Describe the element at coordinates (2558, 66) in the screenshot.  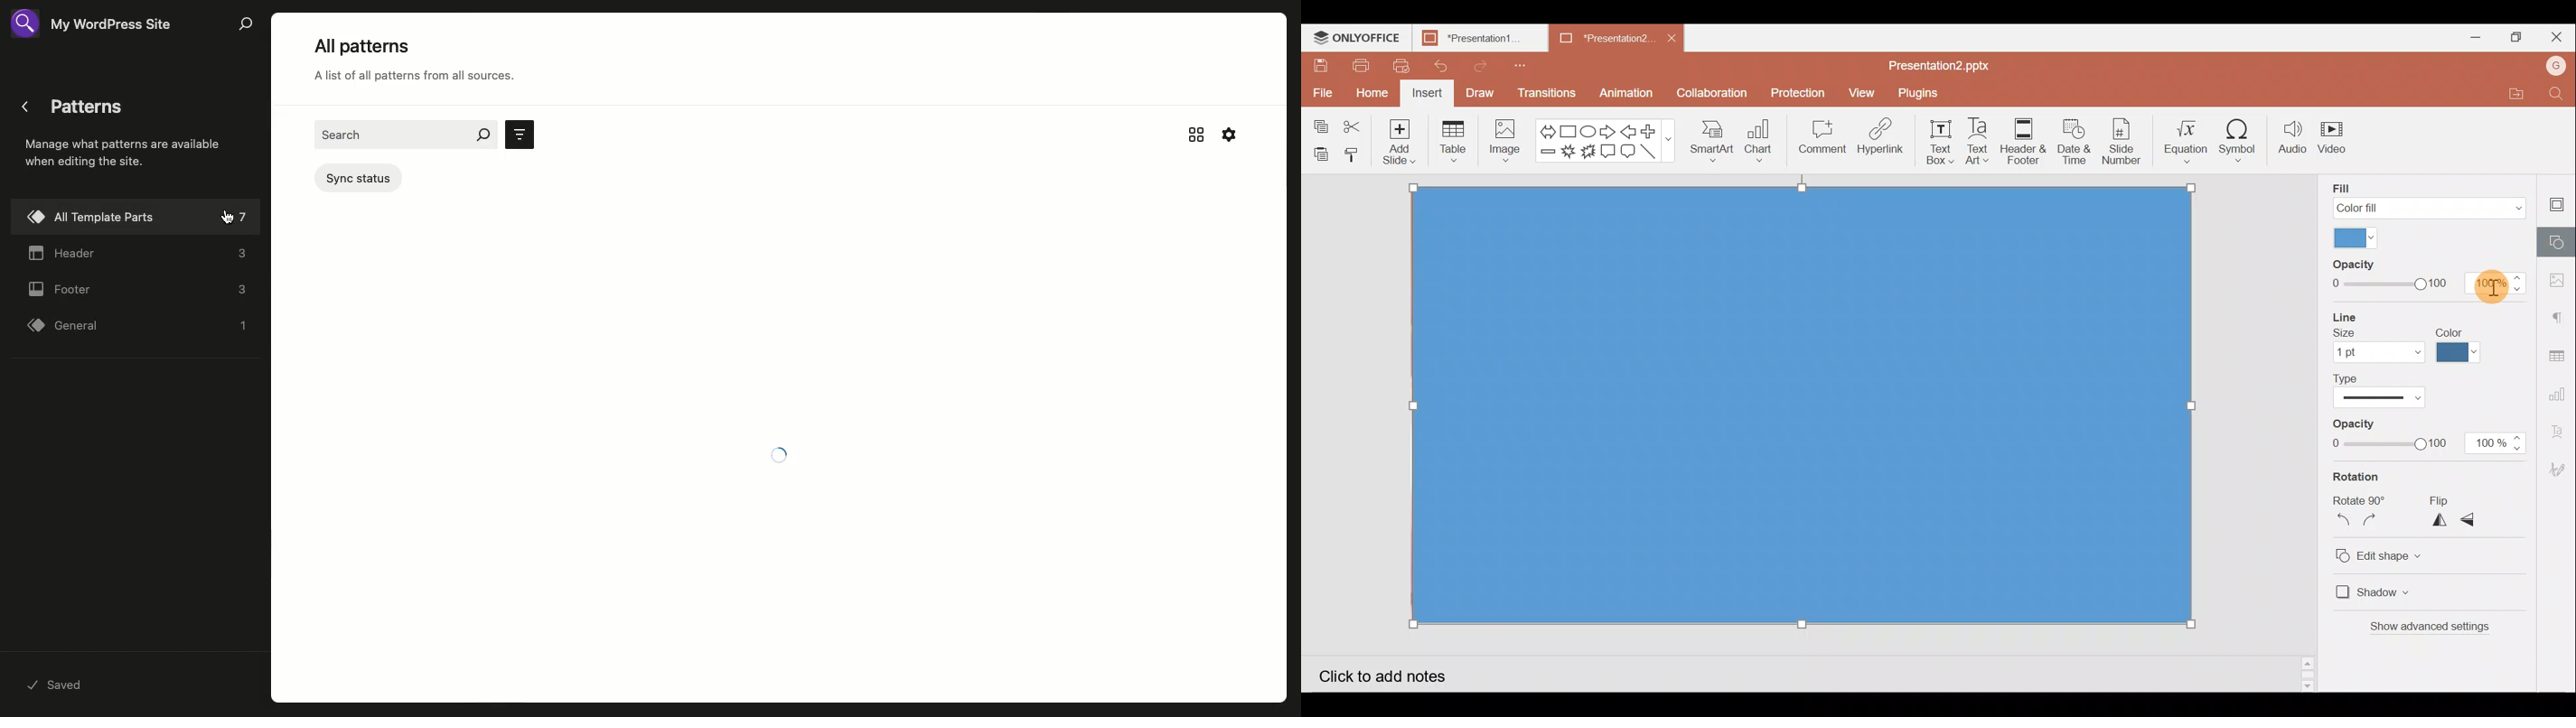
I see `Account name` at that location.